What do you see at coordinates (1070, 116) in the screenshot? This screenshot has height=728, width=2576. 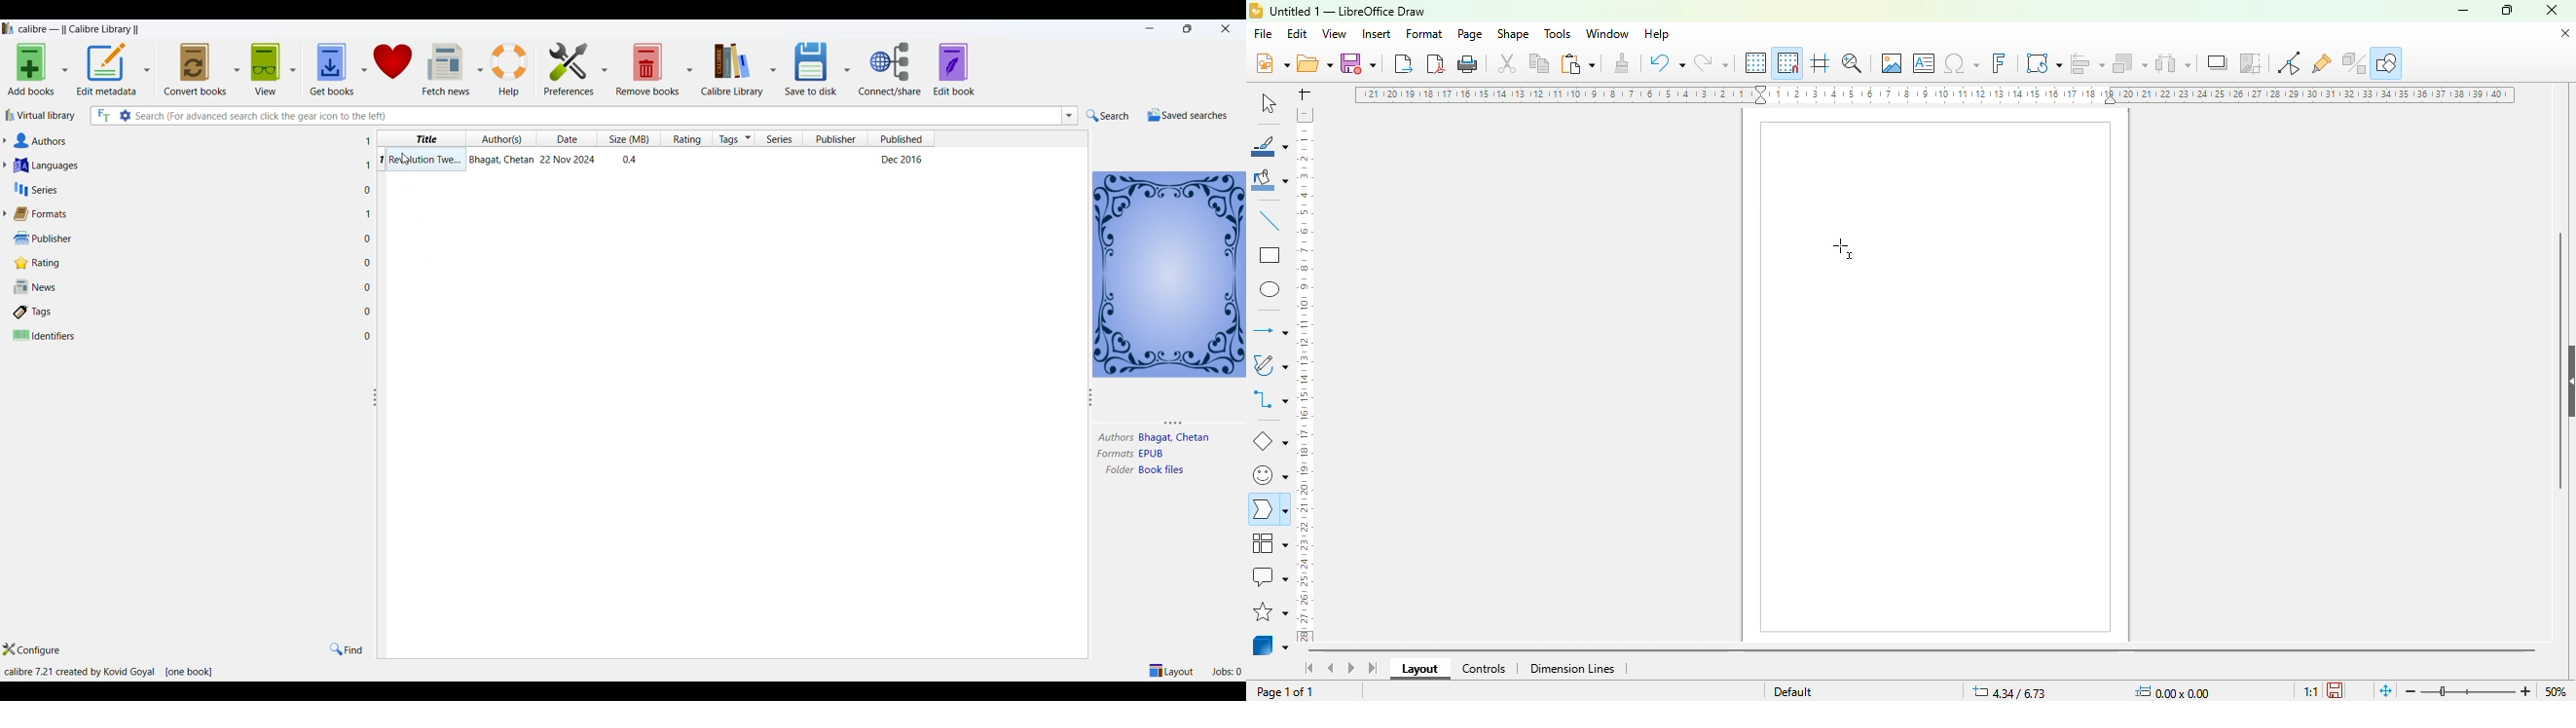 I see `search dropdown button` at bounding box center [1070, 116].